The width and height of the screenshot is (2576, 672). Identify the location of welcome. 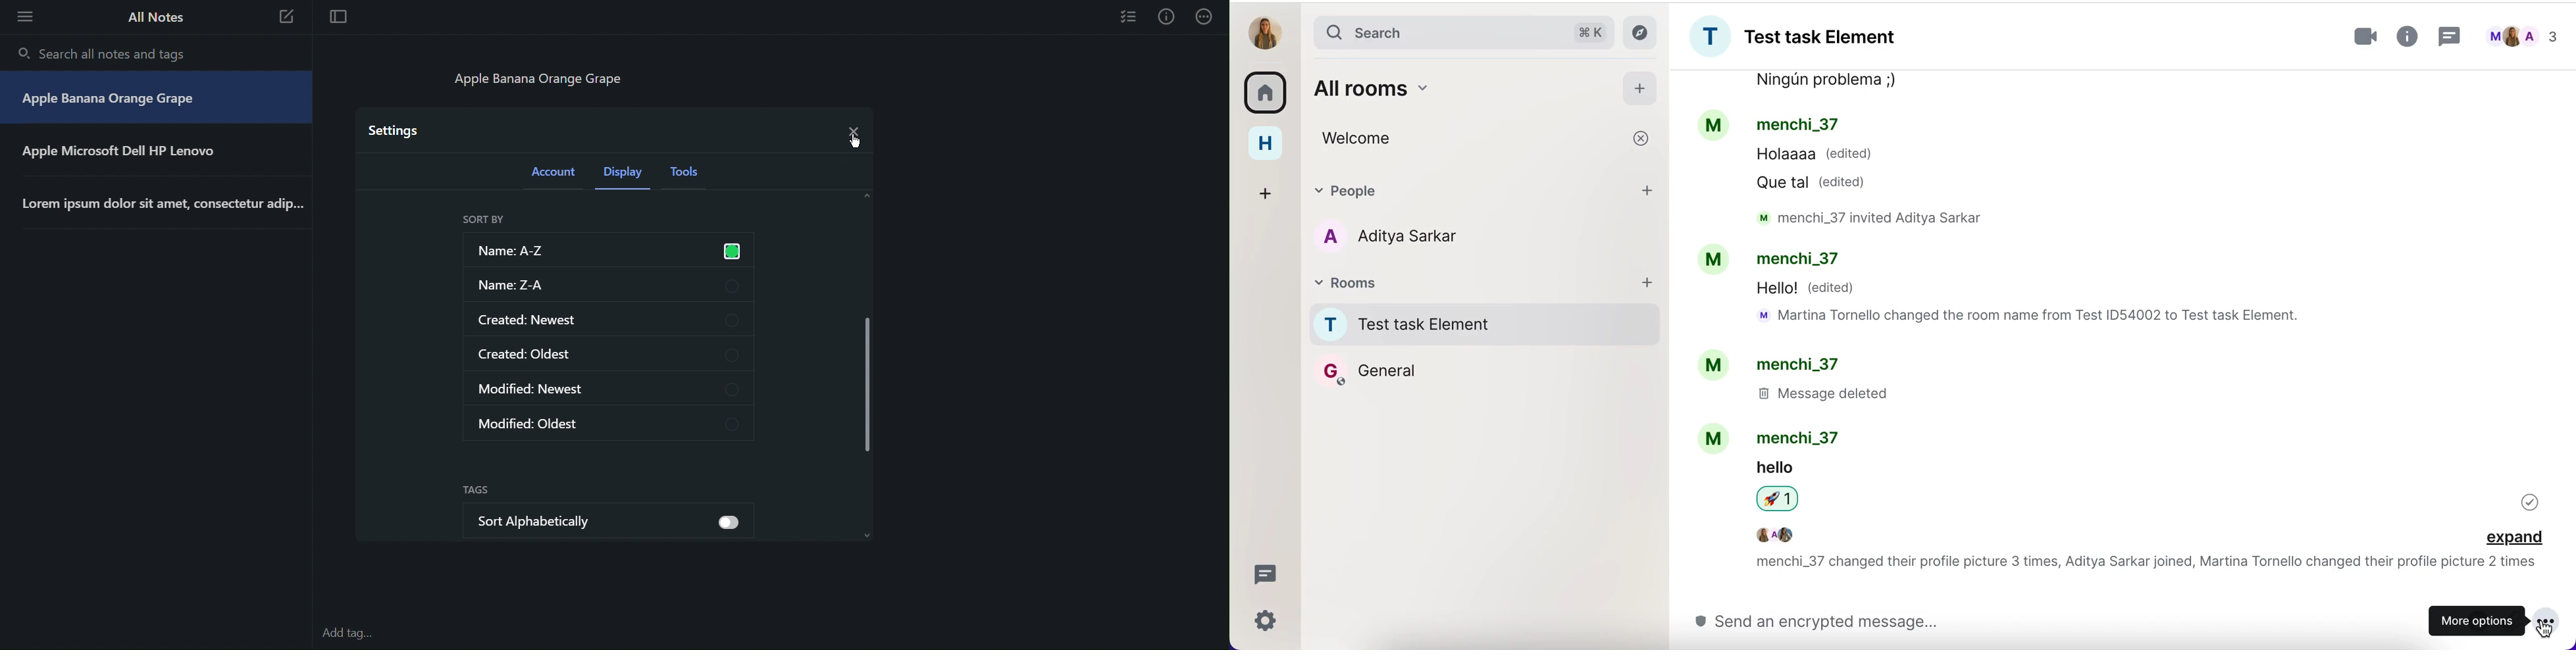
(1437, 137).